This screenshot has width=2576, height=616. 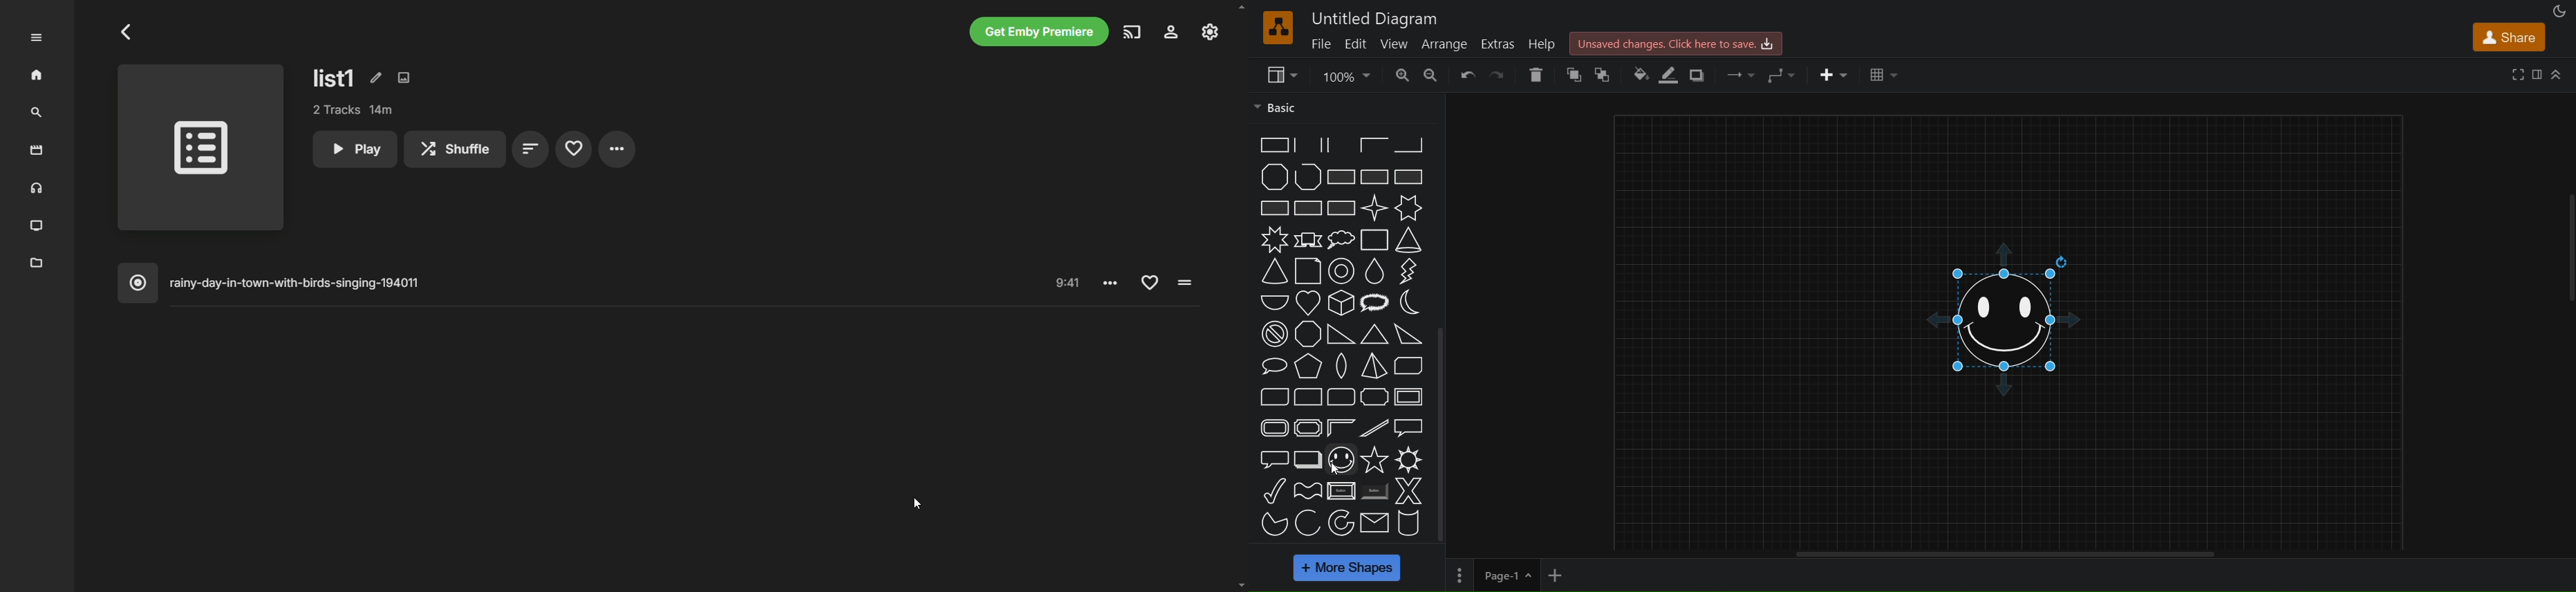 I want to click on isometric cube, so click(x=1341, y=304).